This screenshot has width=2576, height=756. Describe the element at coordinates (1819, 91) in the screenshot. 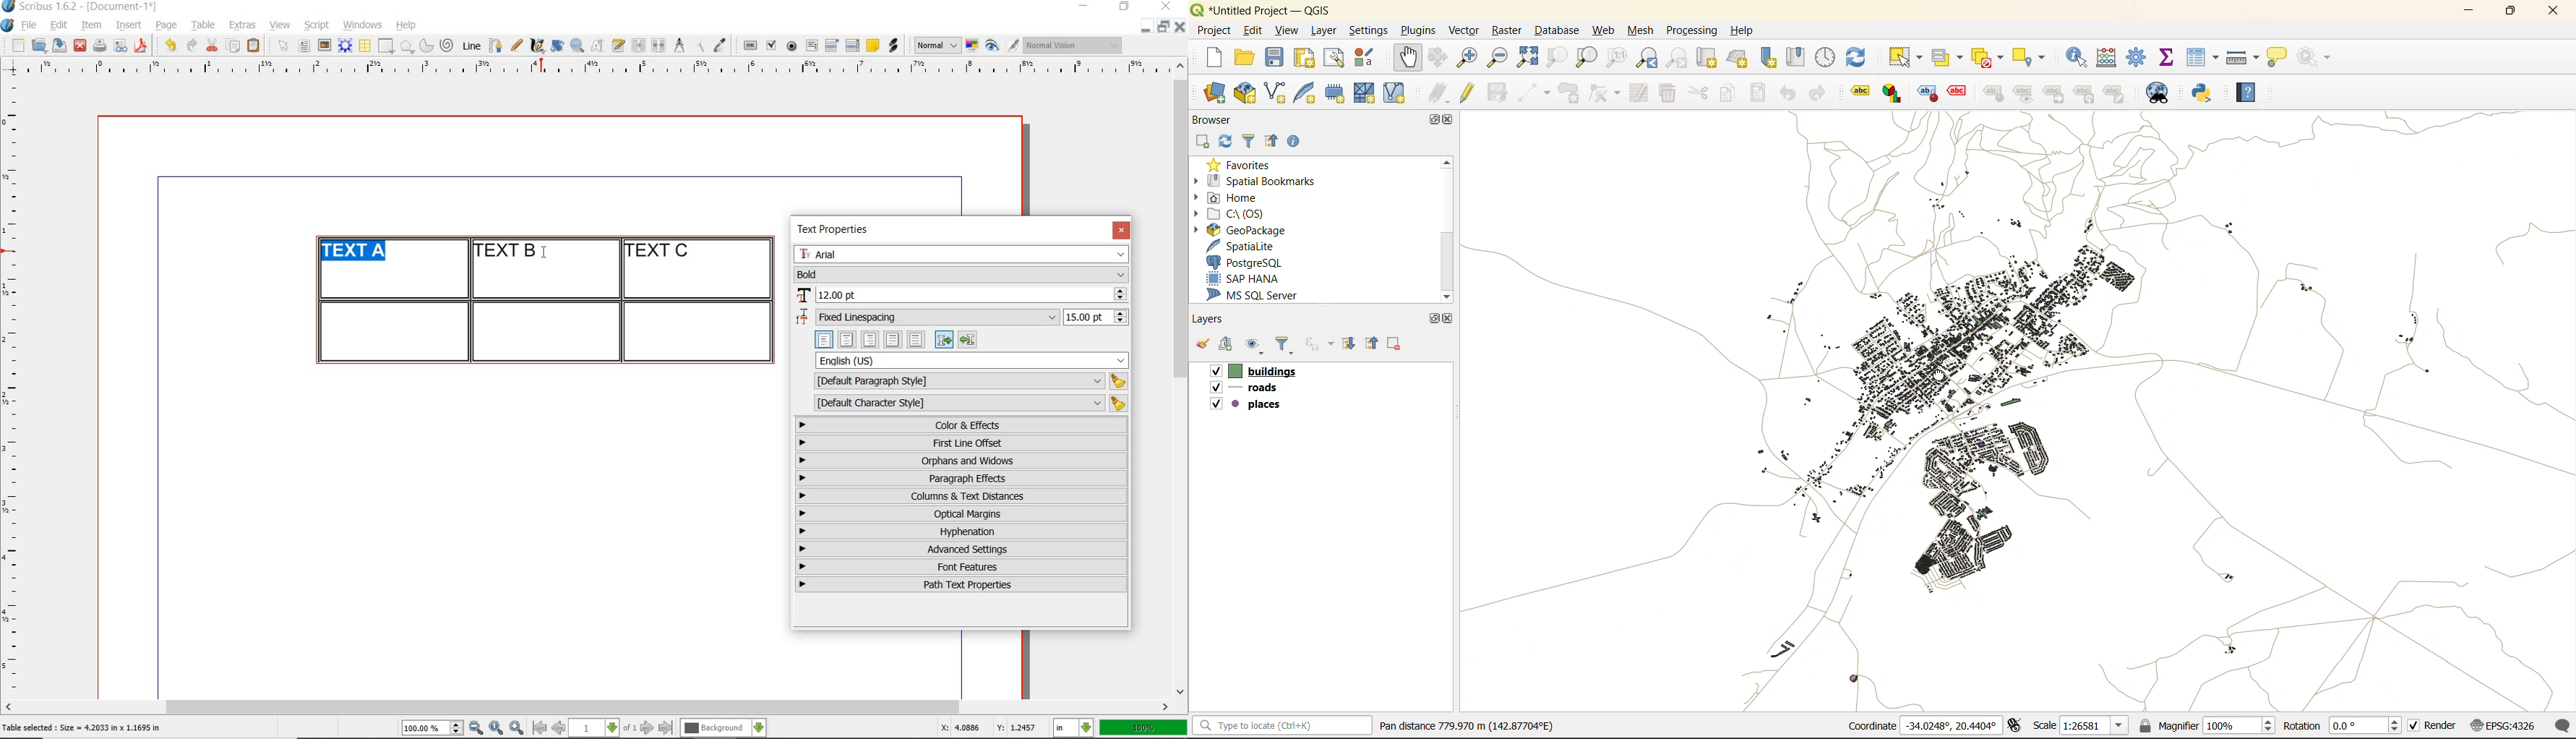

I see `redo` at that location.